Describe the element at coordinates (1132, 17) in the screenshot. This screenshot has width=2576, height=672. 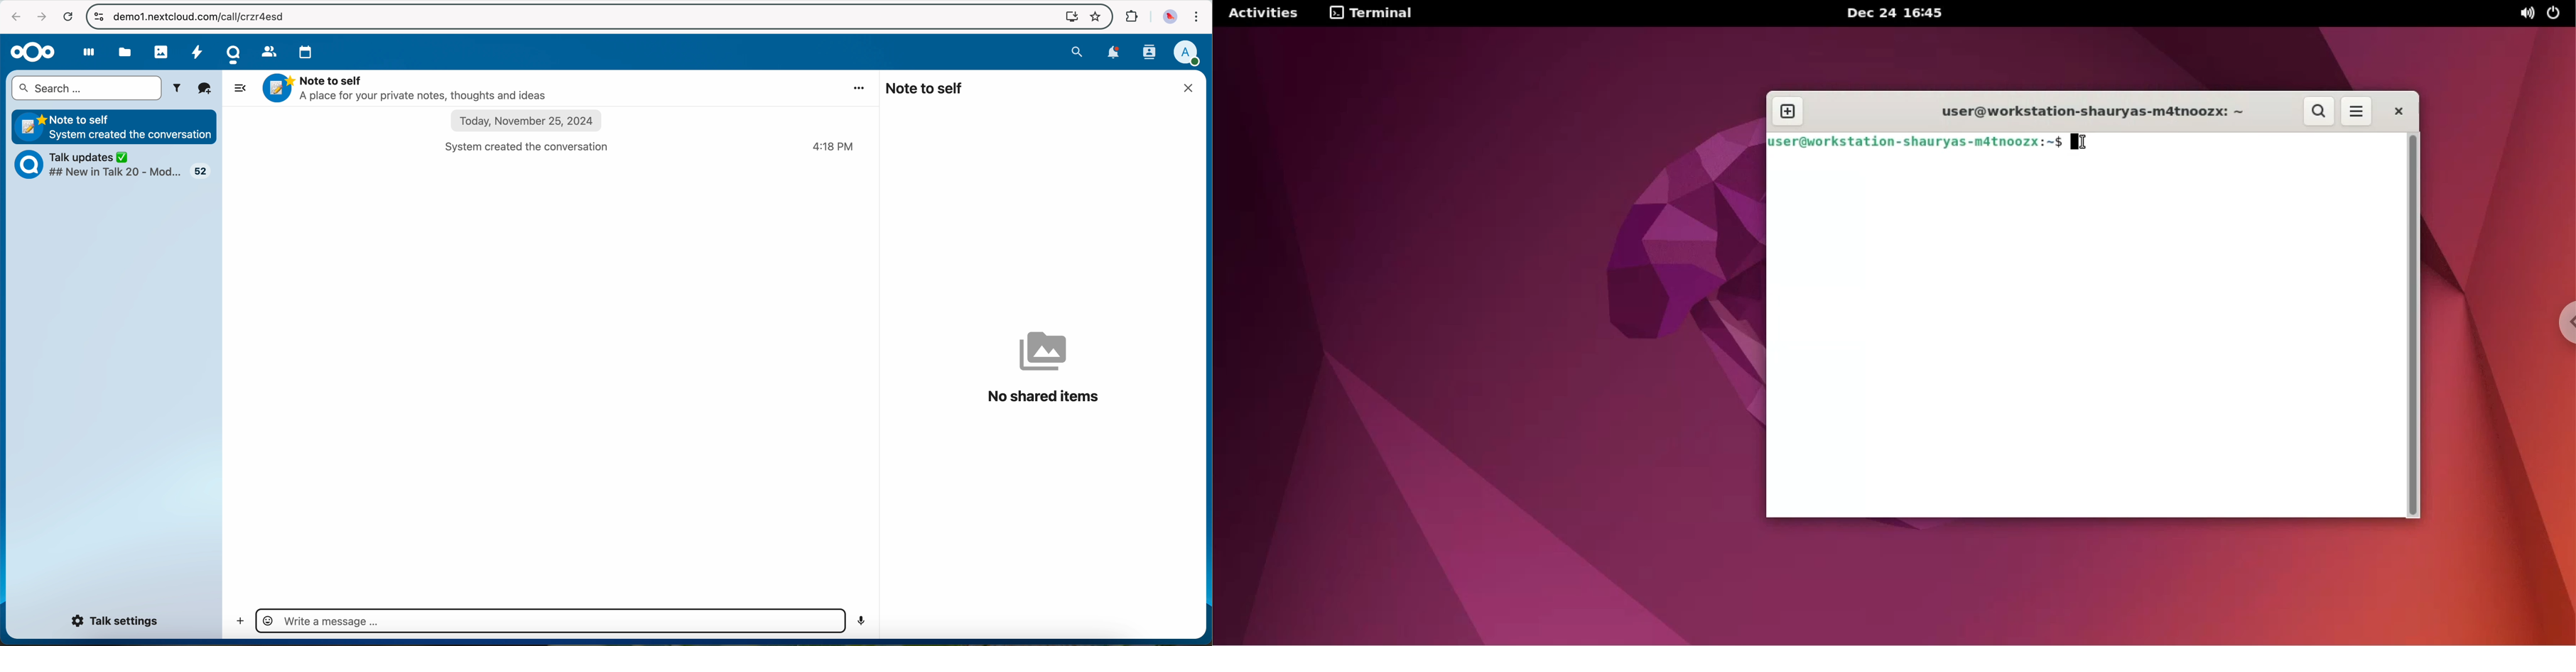
I see `extensions` at that location.